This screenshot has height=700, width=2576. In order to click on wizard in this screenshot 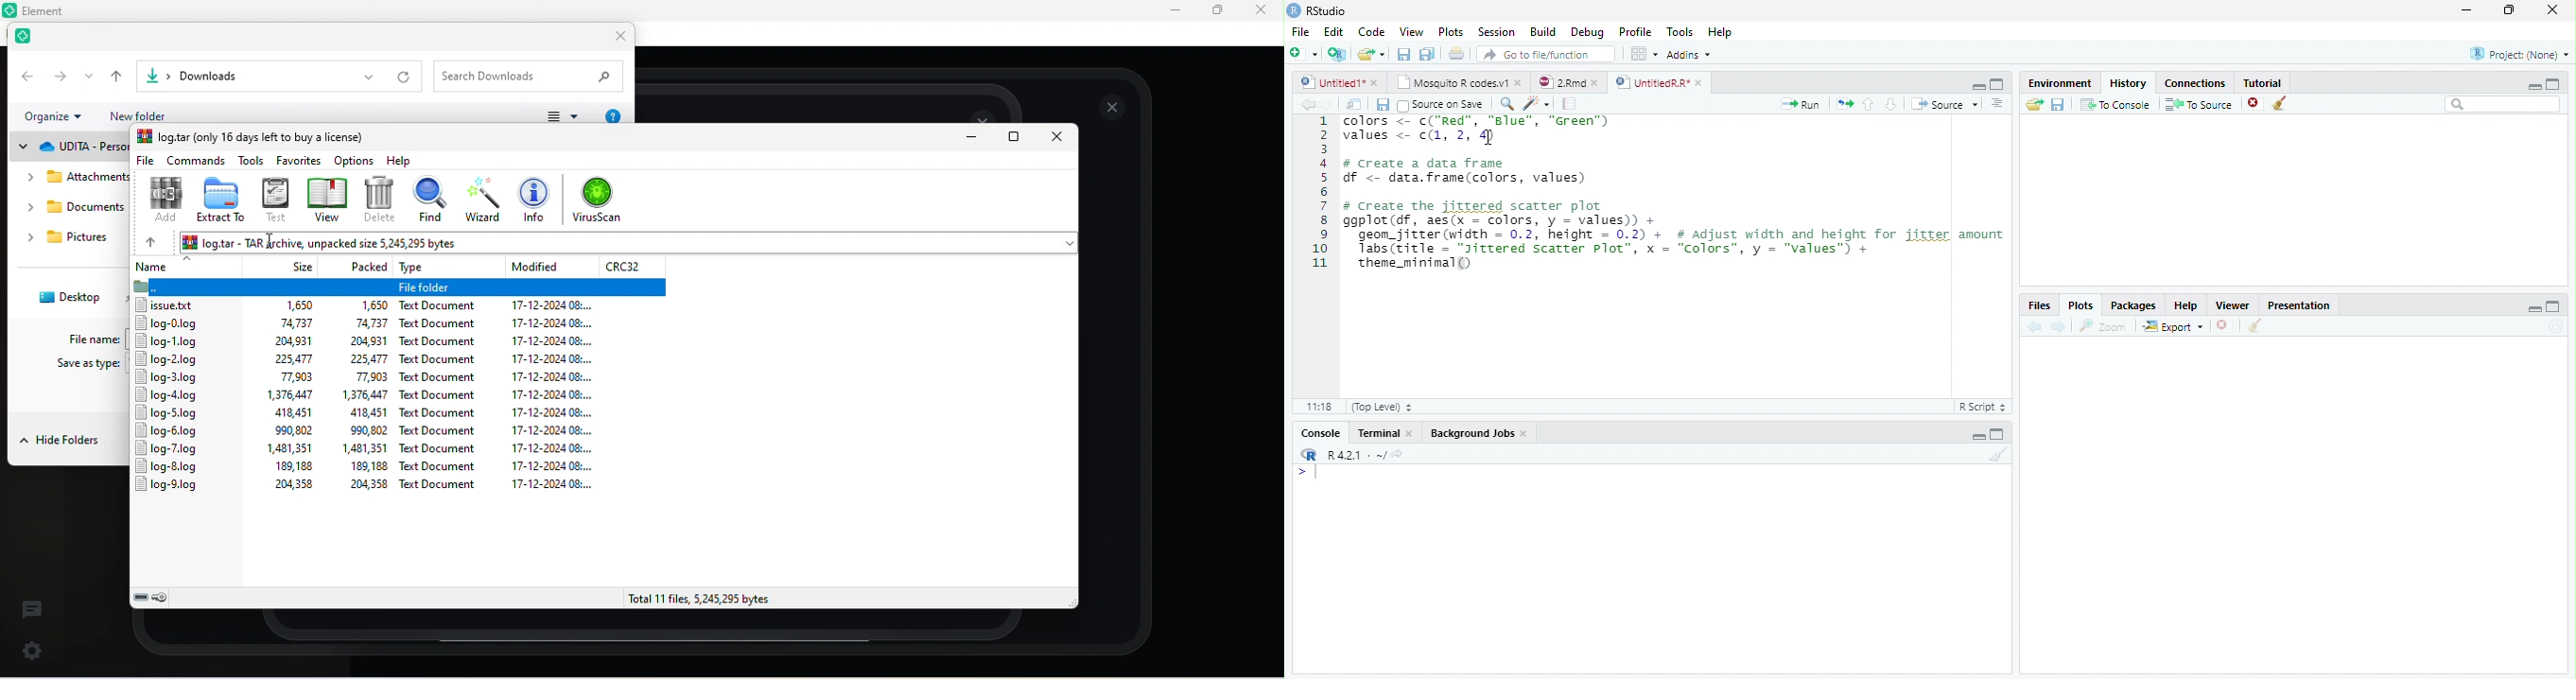, I will do `click(479, 199)`.